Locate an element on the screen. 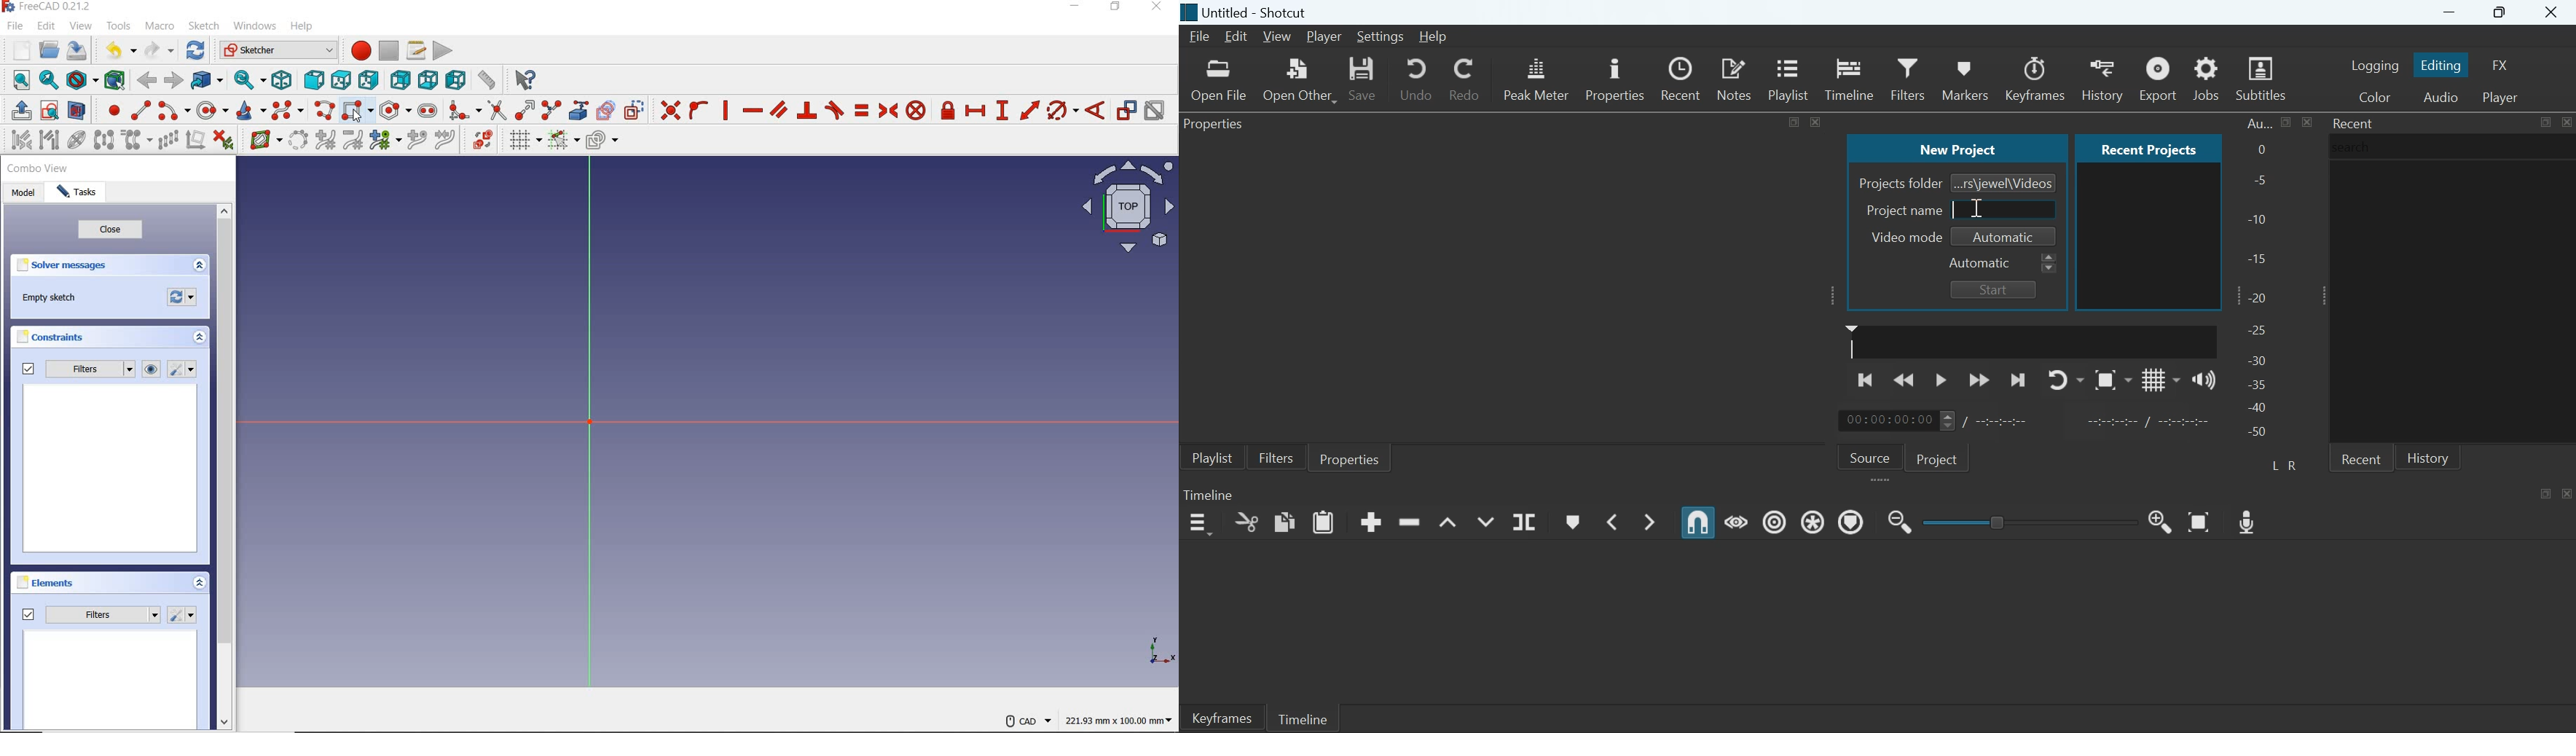  Recent is located at coordinates (1683, 79).